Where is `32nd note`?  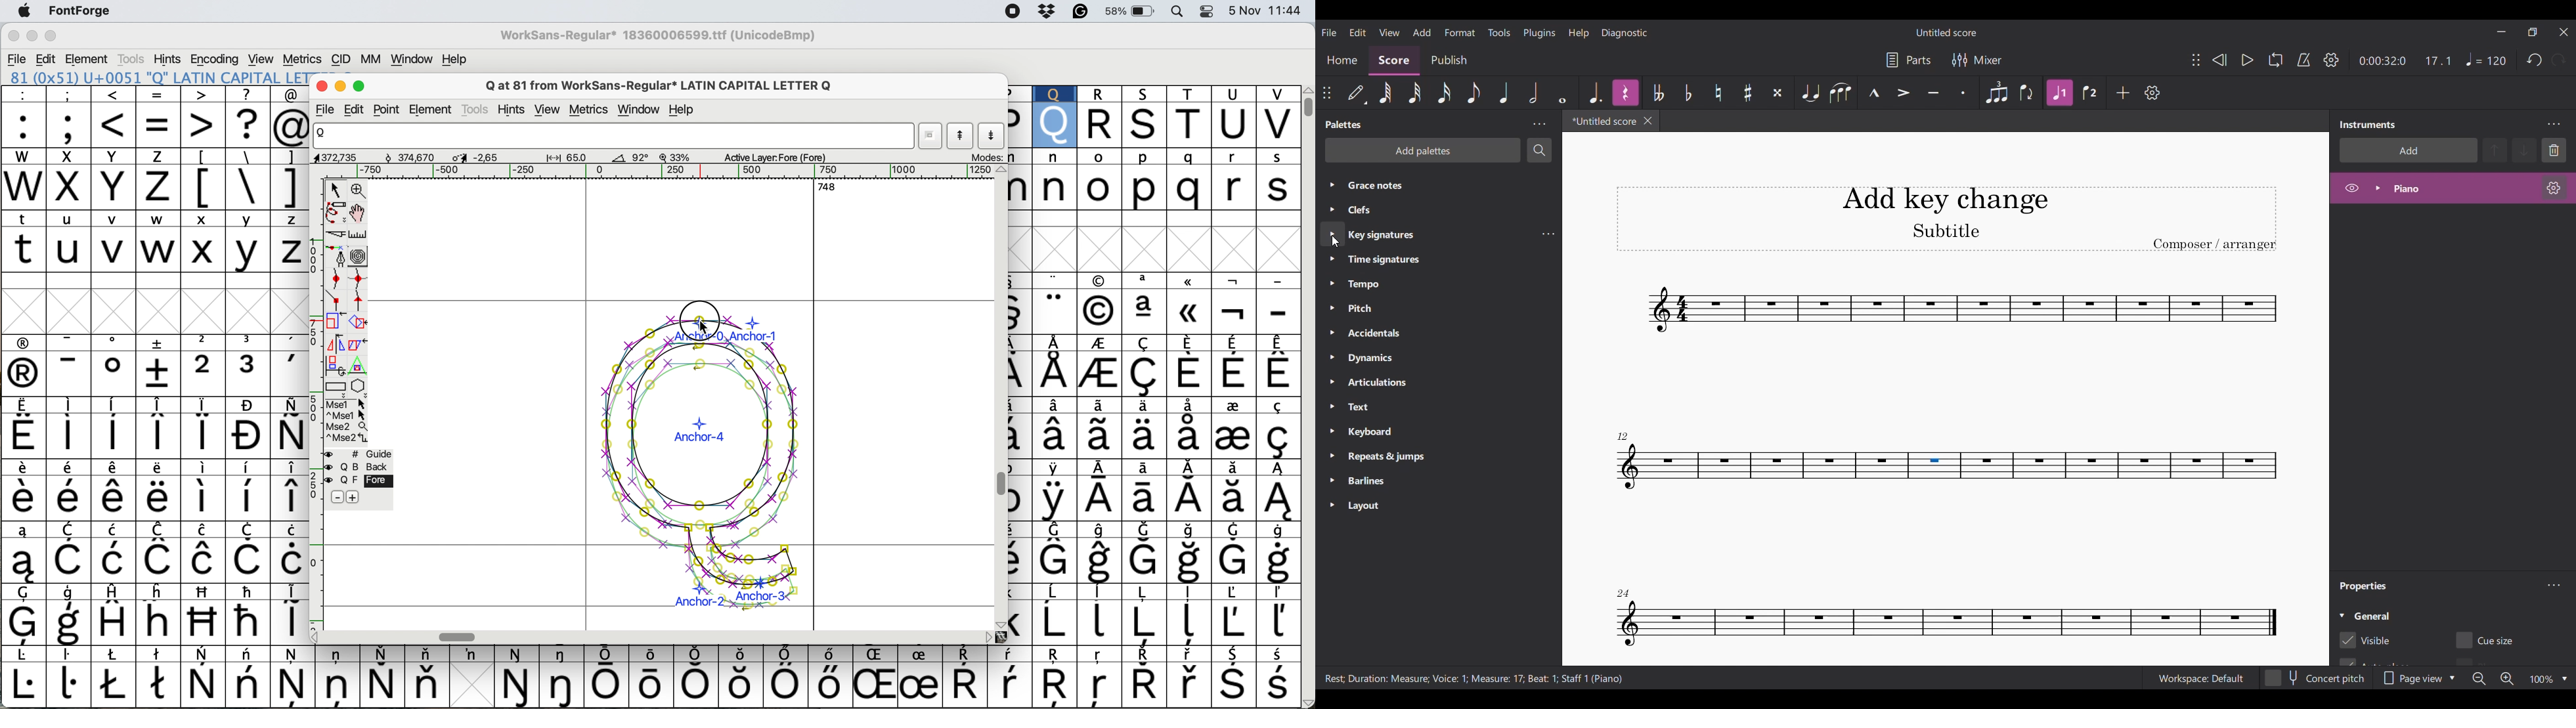
32nd note is located at coordinates (1414, 93).